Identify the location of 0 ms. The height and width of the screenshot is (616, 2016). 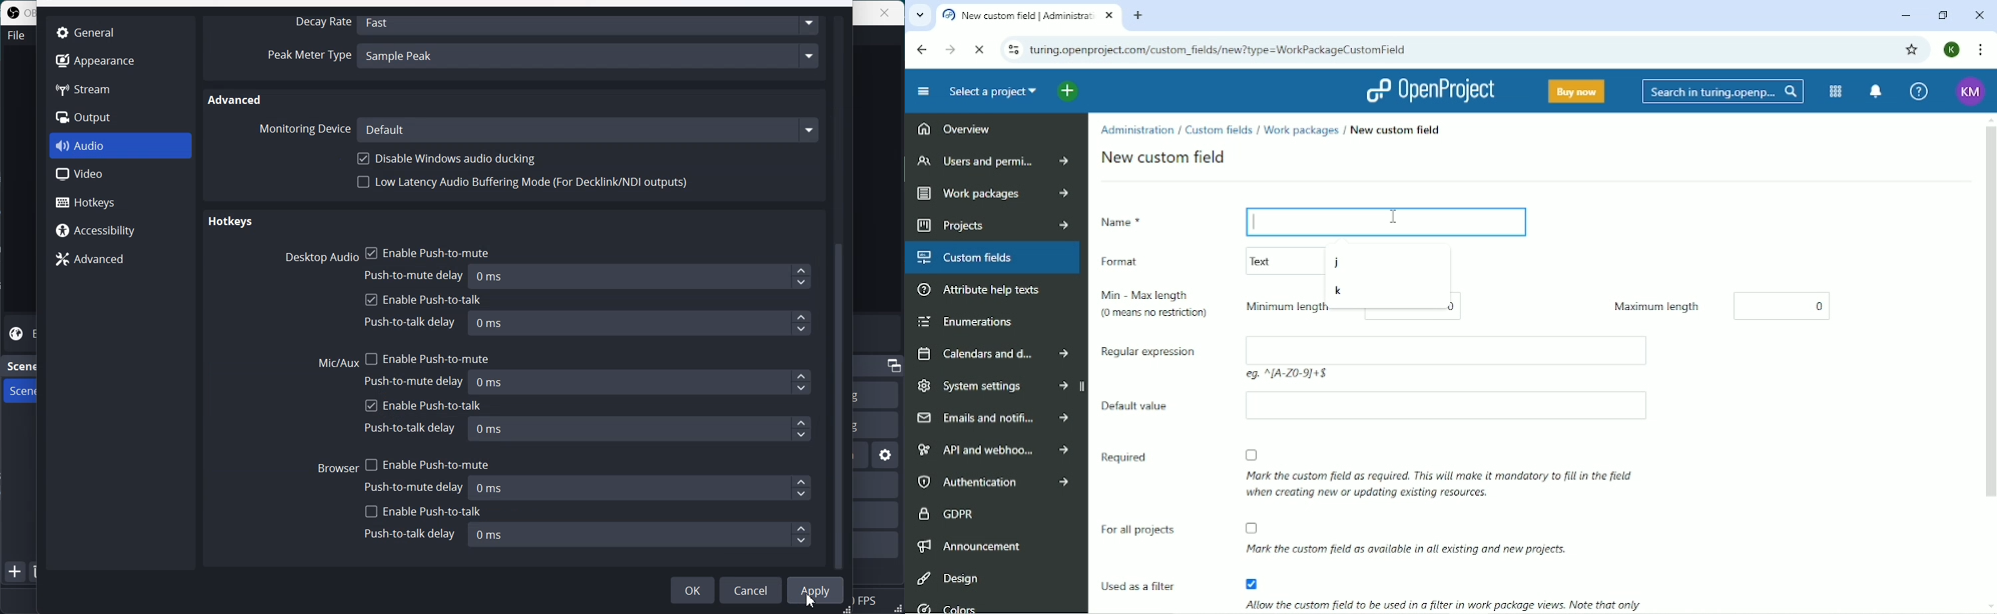
(643, 487).